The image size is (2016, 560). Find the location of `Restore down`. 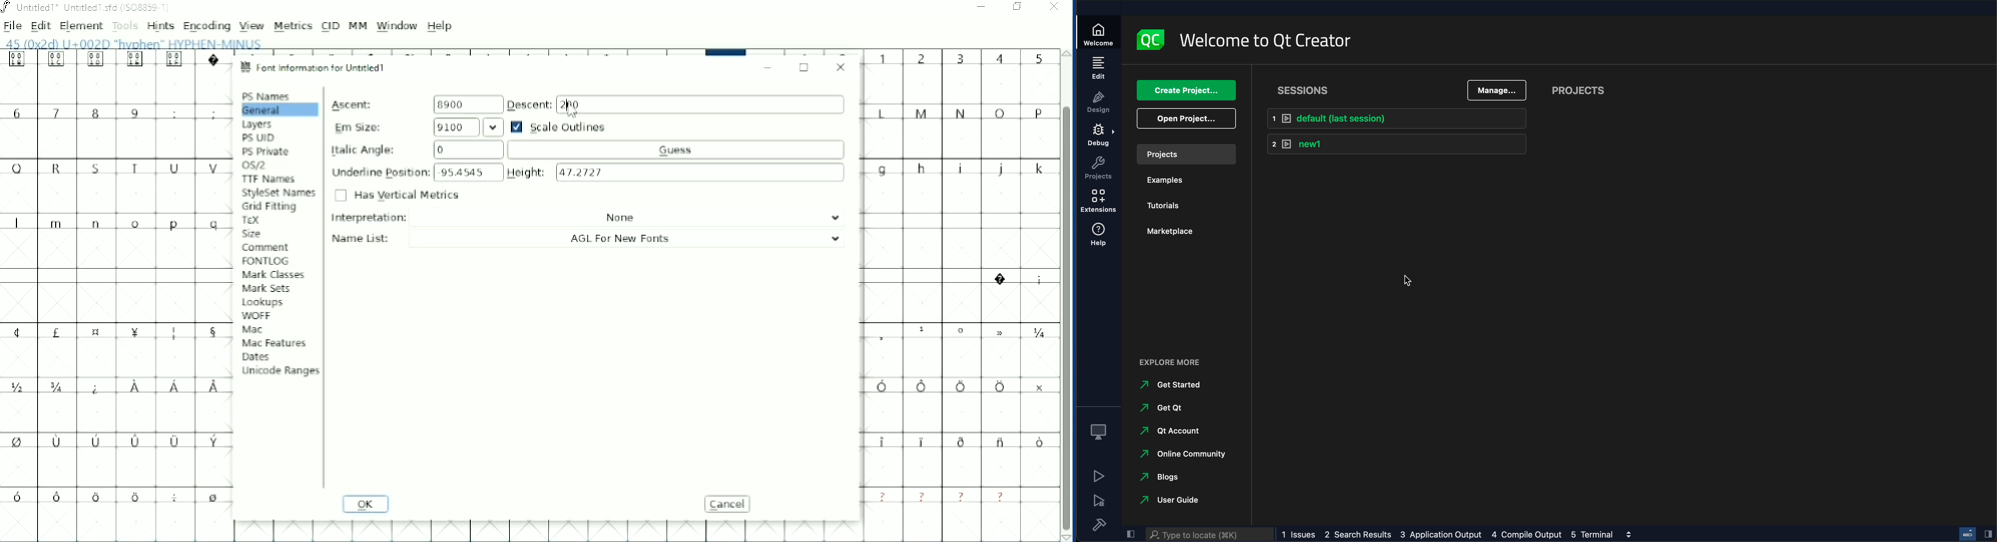

Restore down is located at coordinates (1019, 7).